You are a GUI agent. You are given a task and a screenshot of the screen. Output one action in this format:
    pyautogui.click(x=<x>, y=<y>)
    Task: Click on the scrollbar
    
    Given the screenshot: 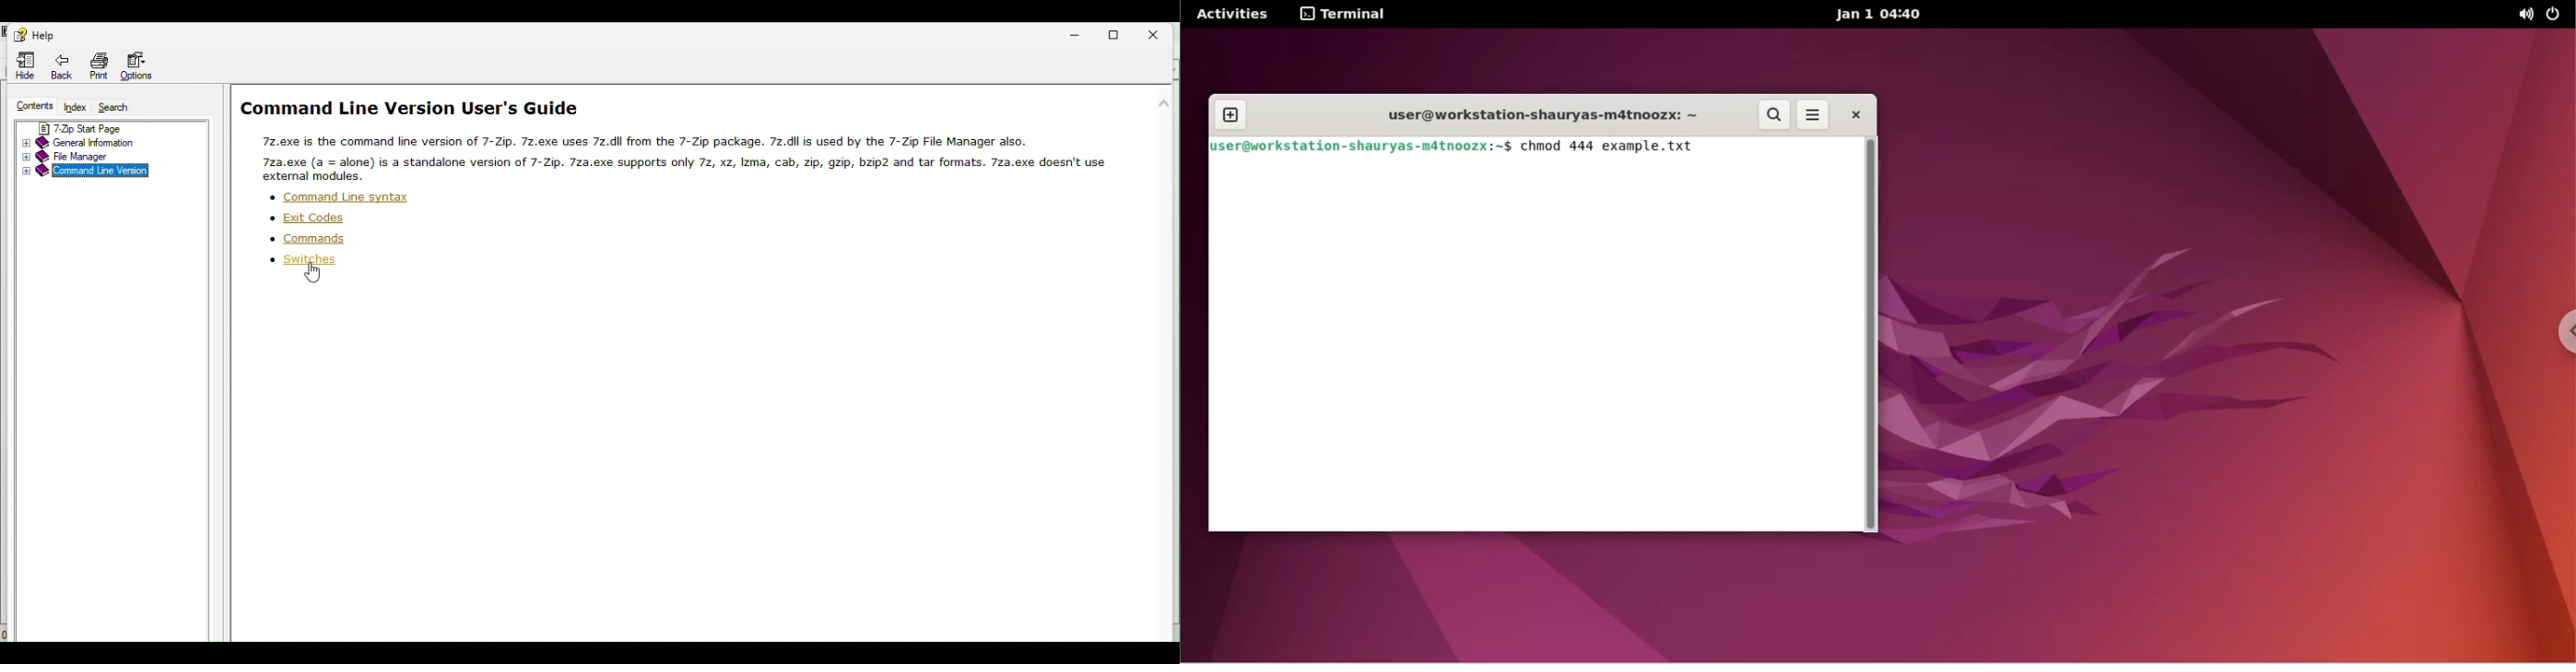 What is the action you would take?
    pyautogui.click(x=1872, y=333)
    